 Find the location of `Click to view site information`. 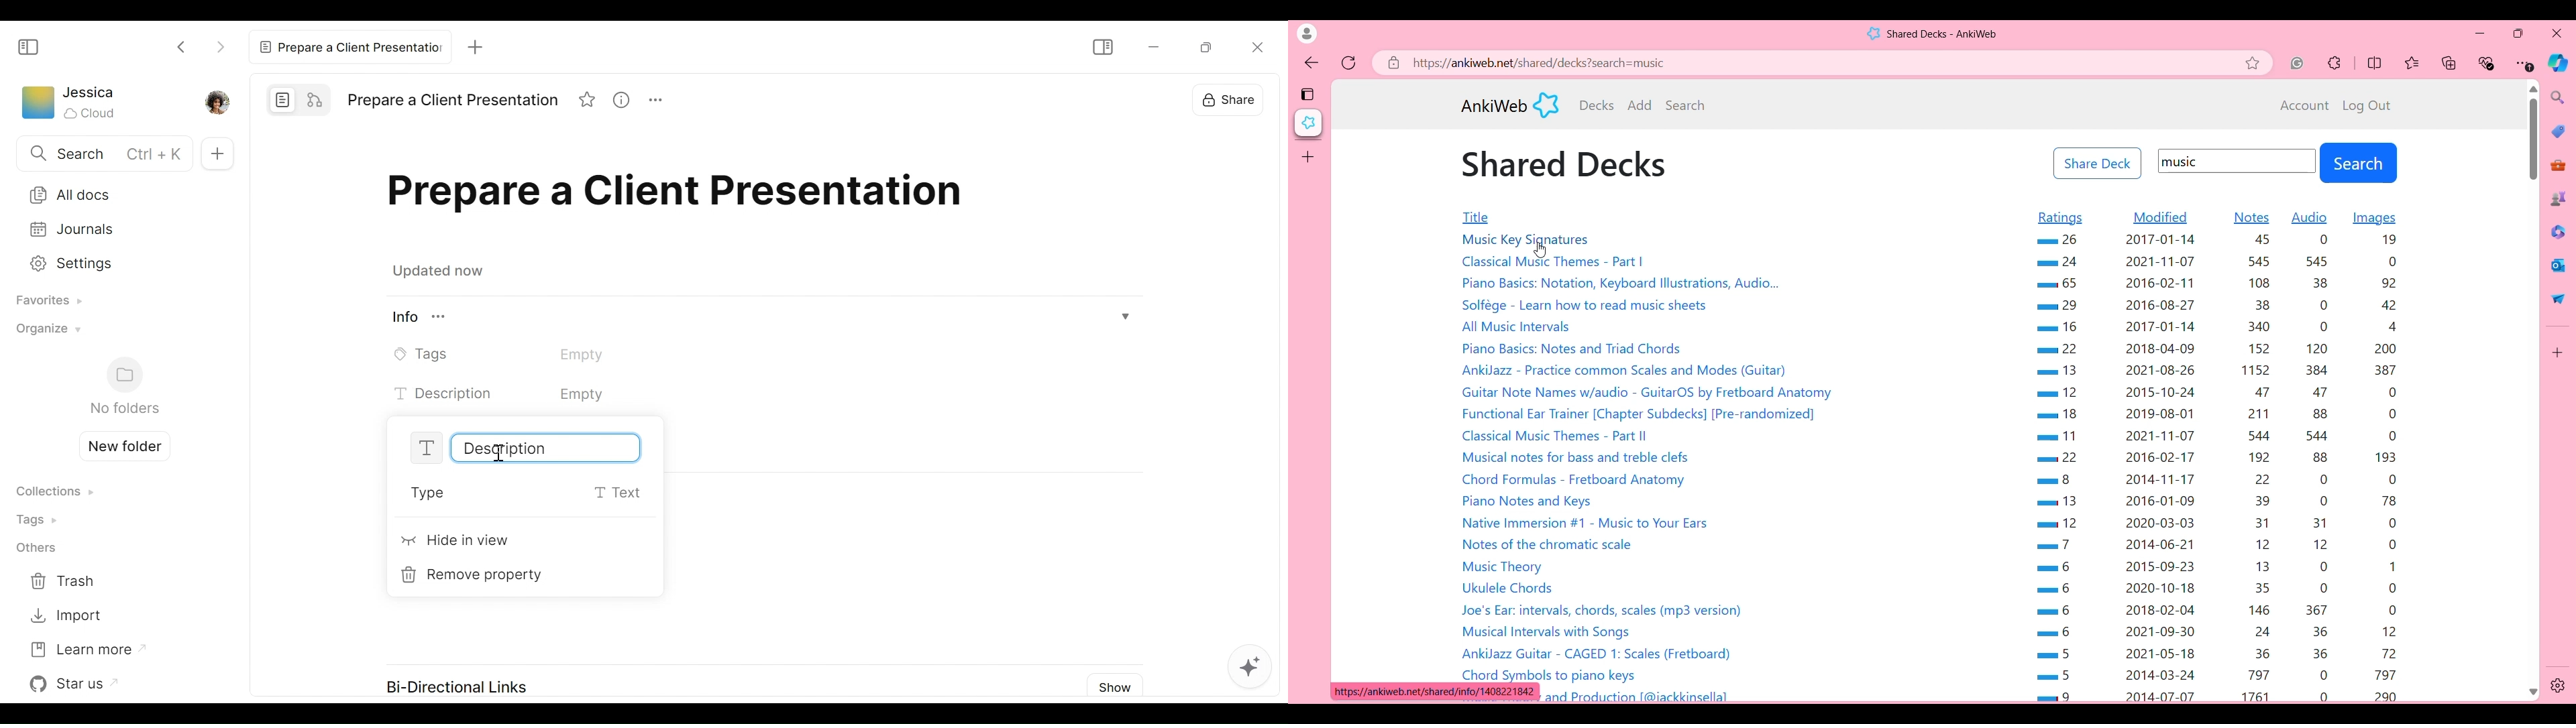

Click to view site information is located at coordinates (1391, 62).